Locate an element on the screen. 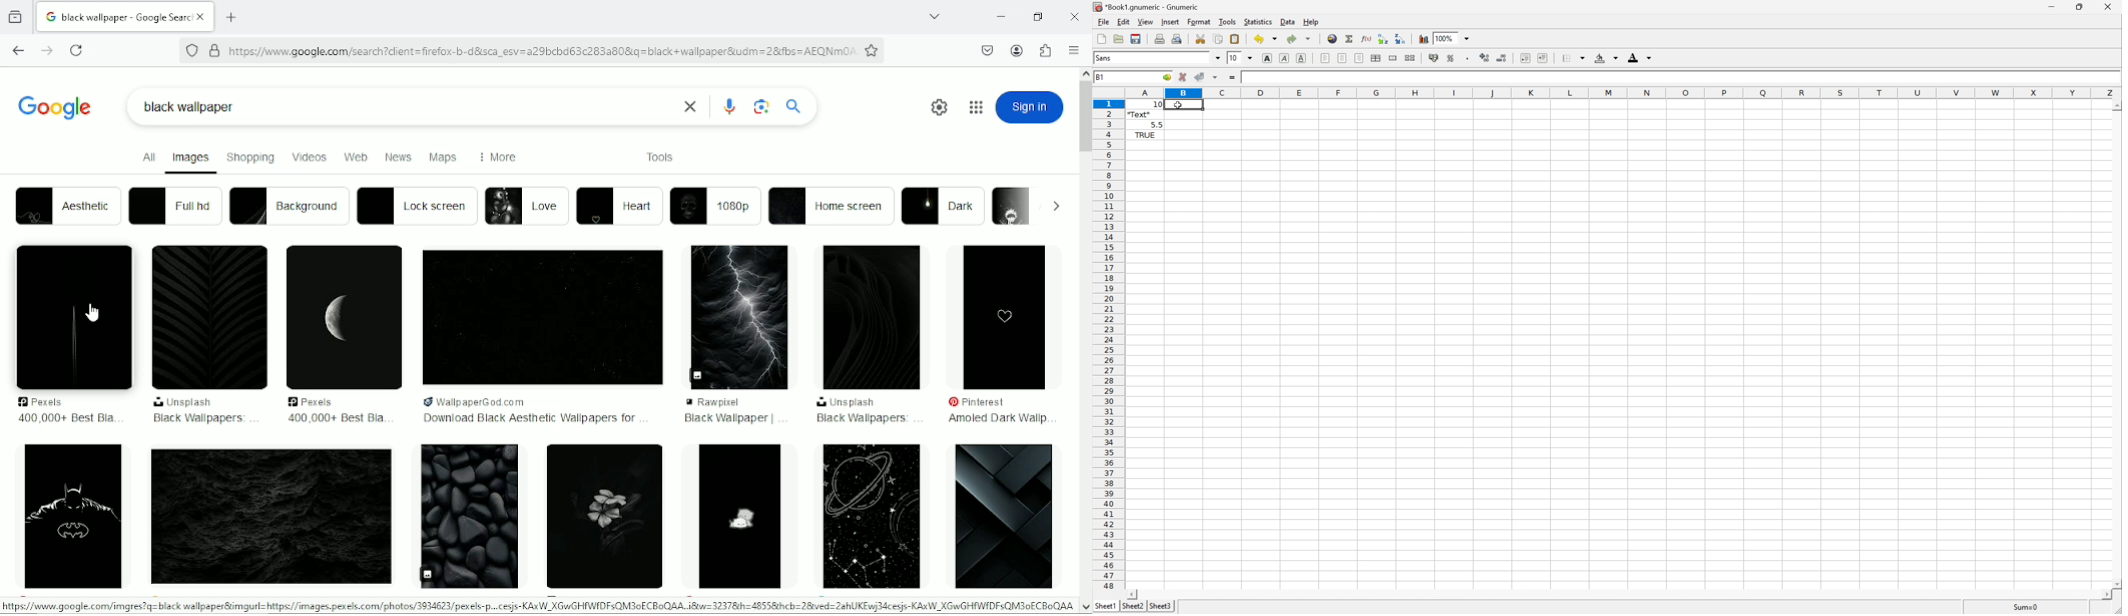 The width and height of the screenshot is (2128, 616). Decrease indent, and align the contents to the left is located at coordinates (1524, 58).